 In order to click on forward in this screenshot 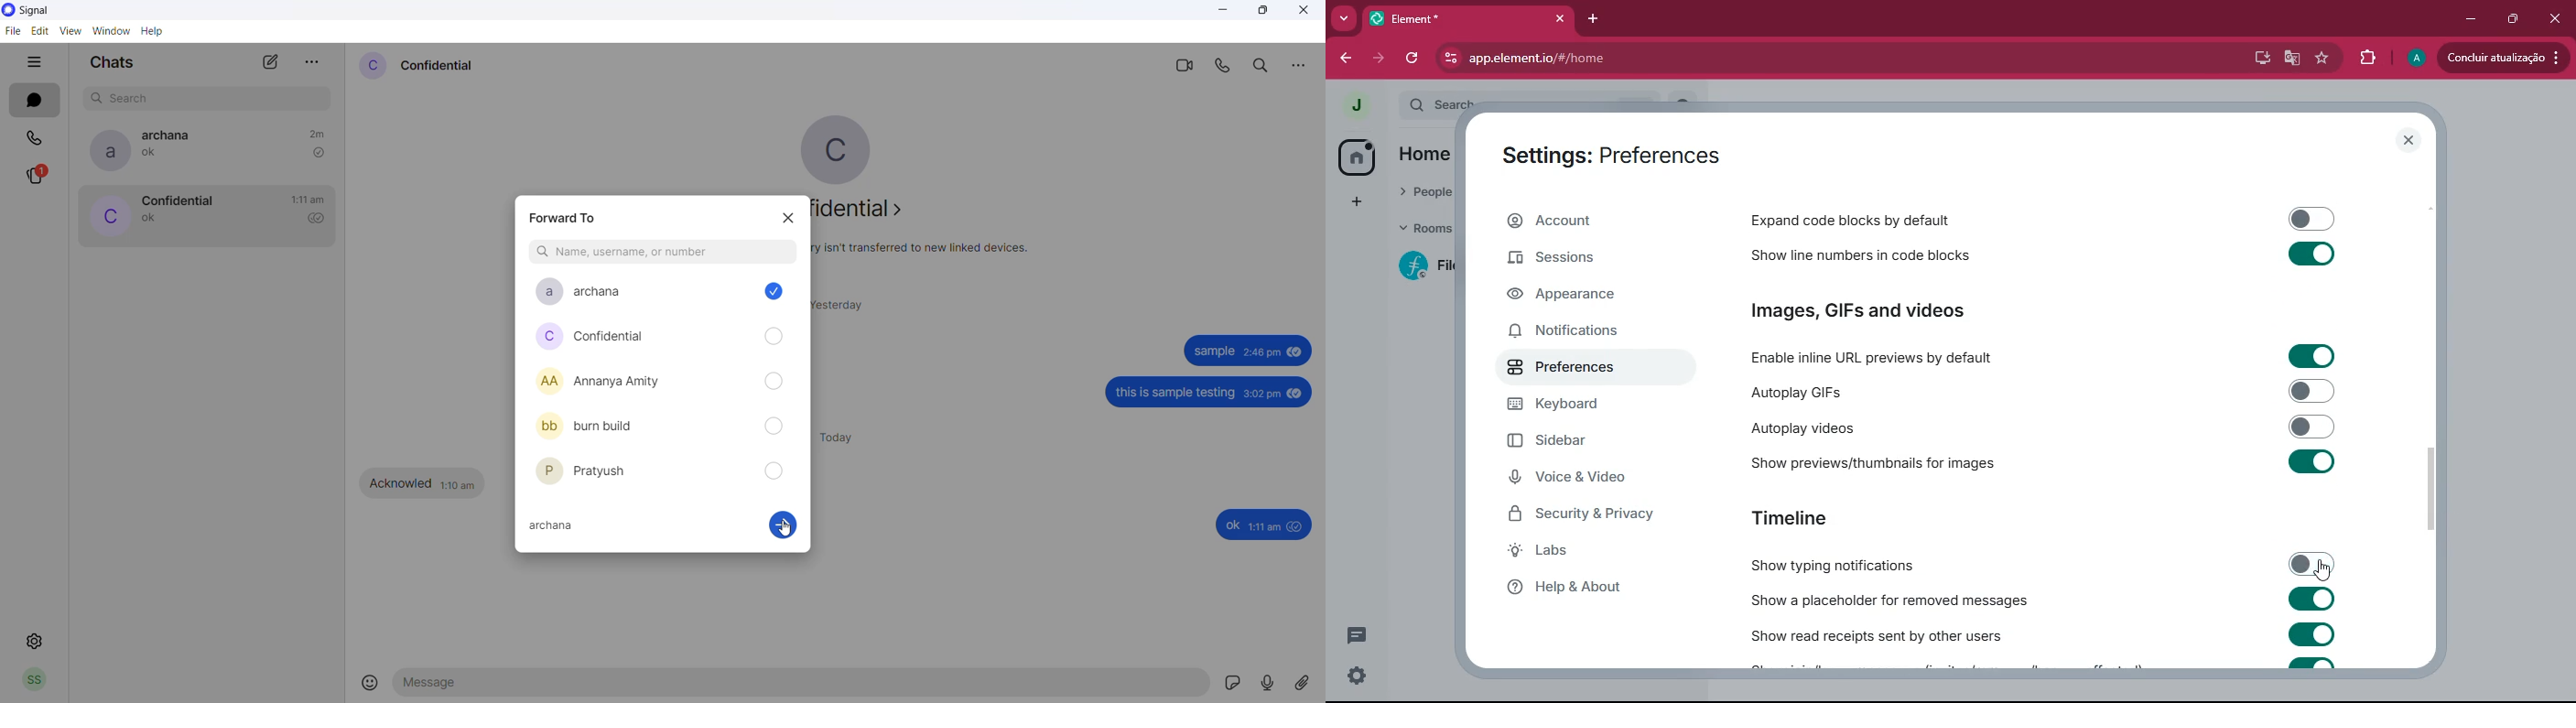, I will do `click(1344, 59)`.